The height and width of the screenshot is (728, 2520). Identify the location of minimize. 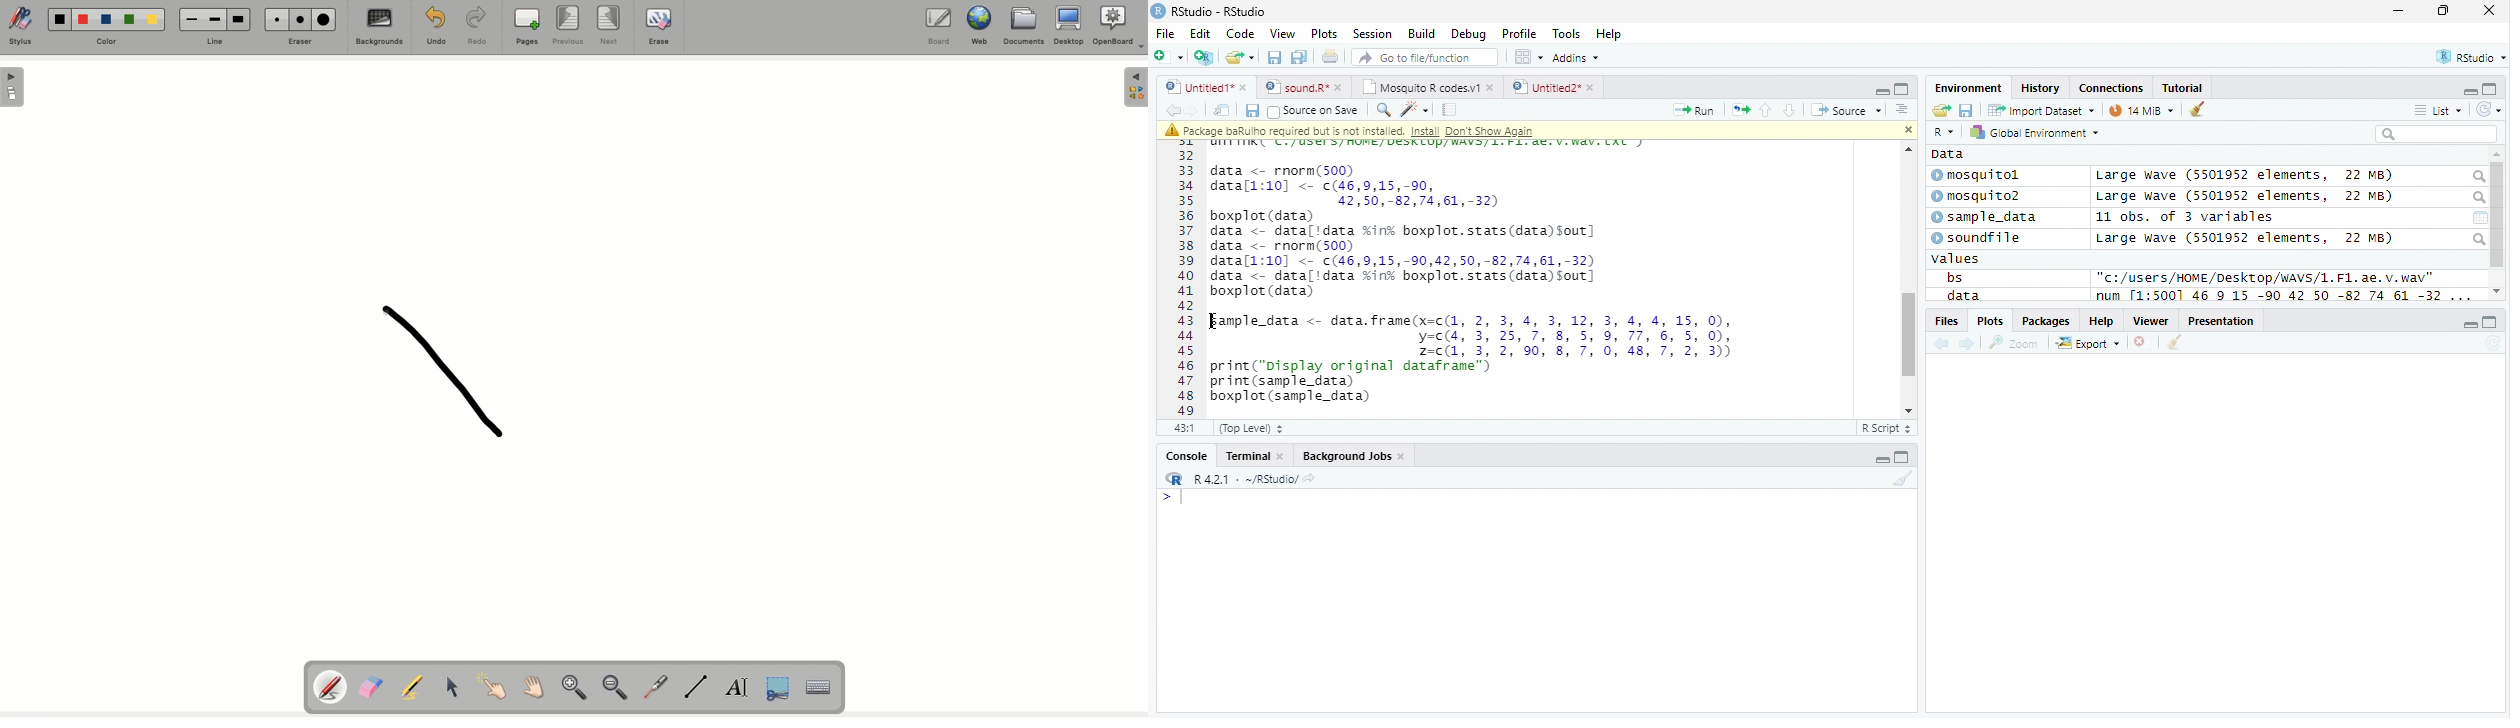
(2400, 10).